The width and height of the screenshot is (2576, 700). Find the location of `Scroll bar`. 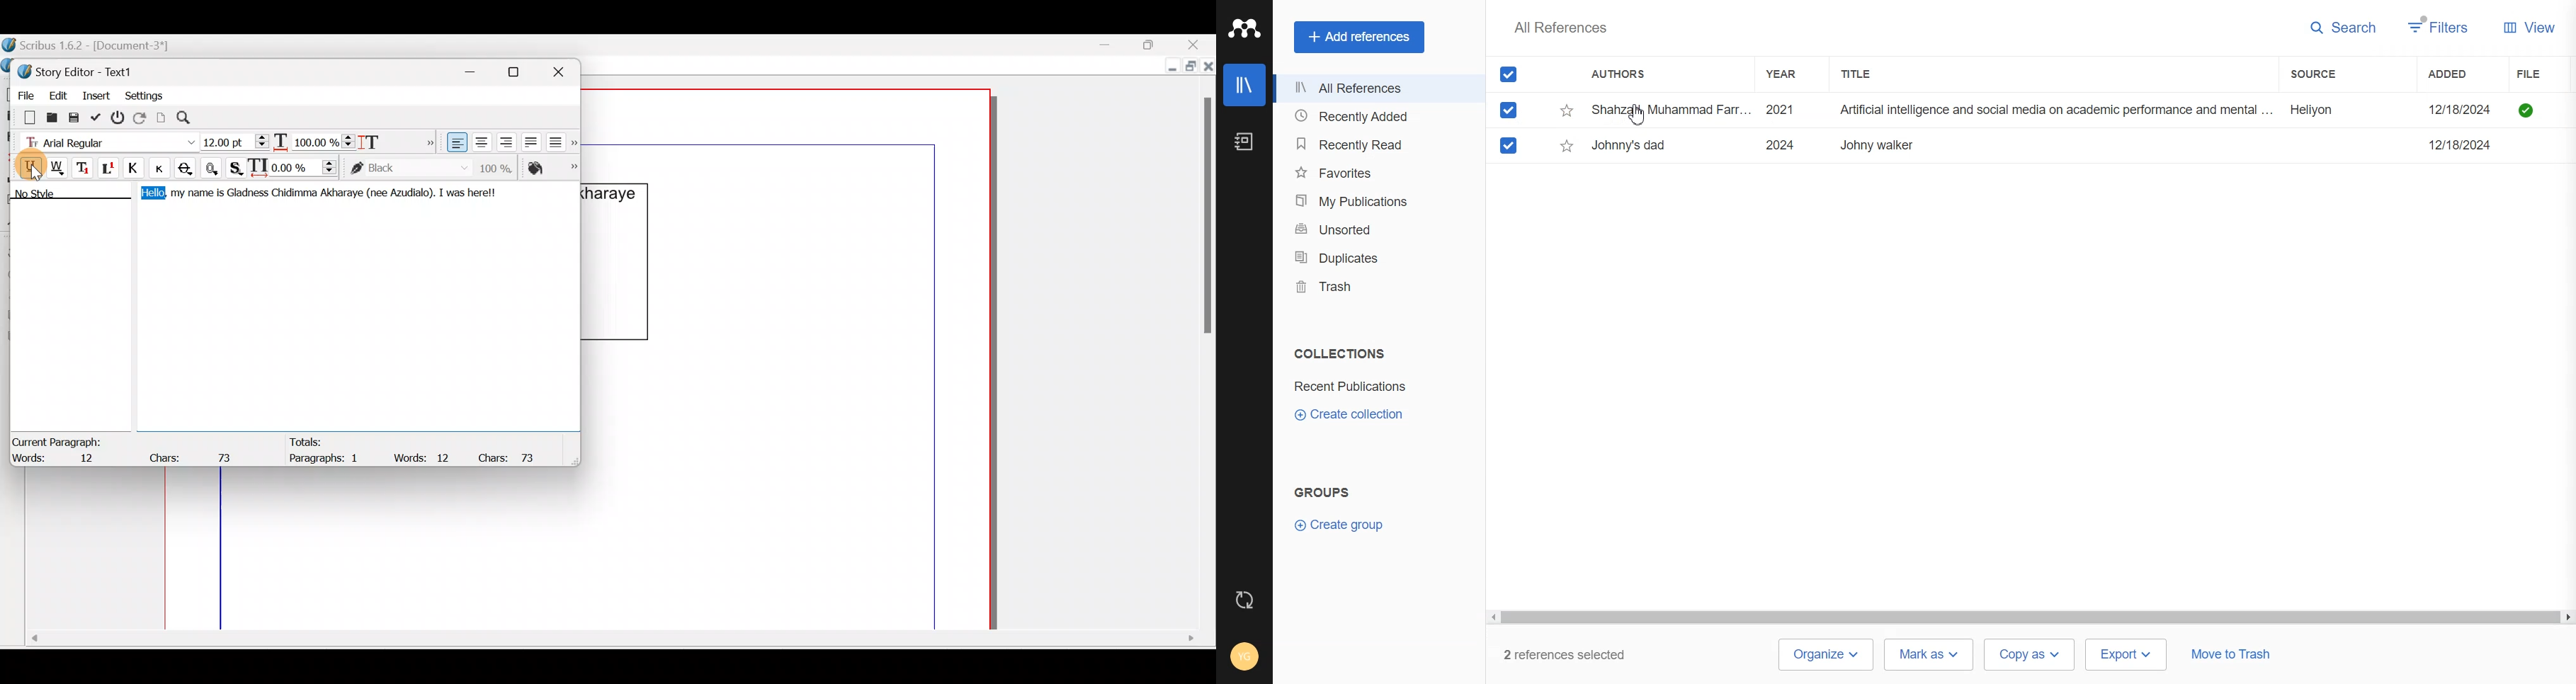

Scroll bar is located at coordinates (609, 643).